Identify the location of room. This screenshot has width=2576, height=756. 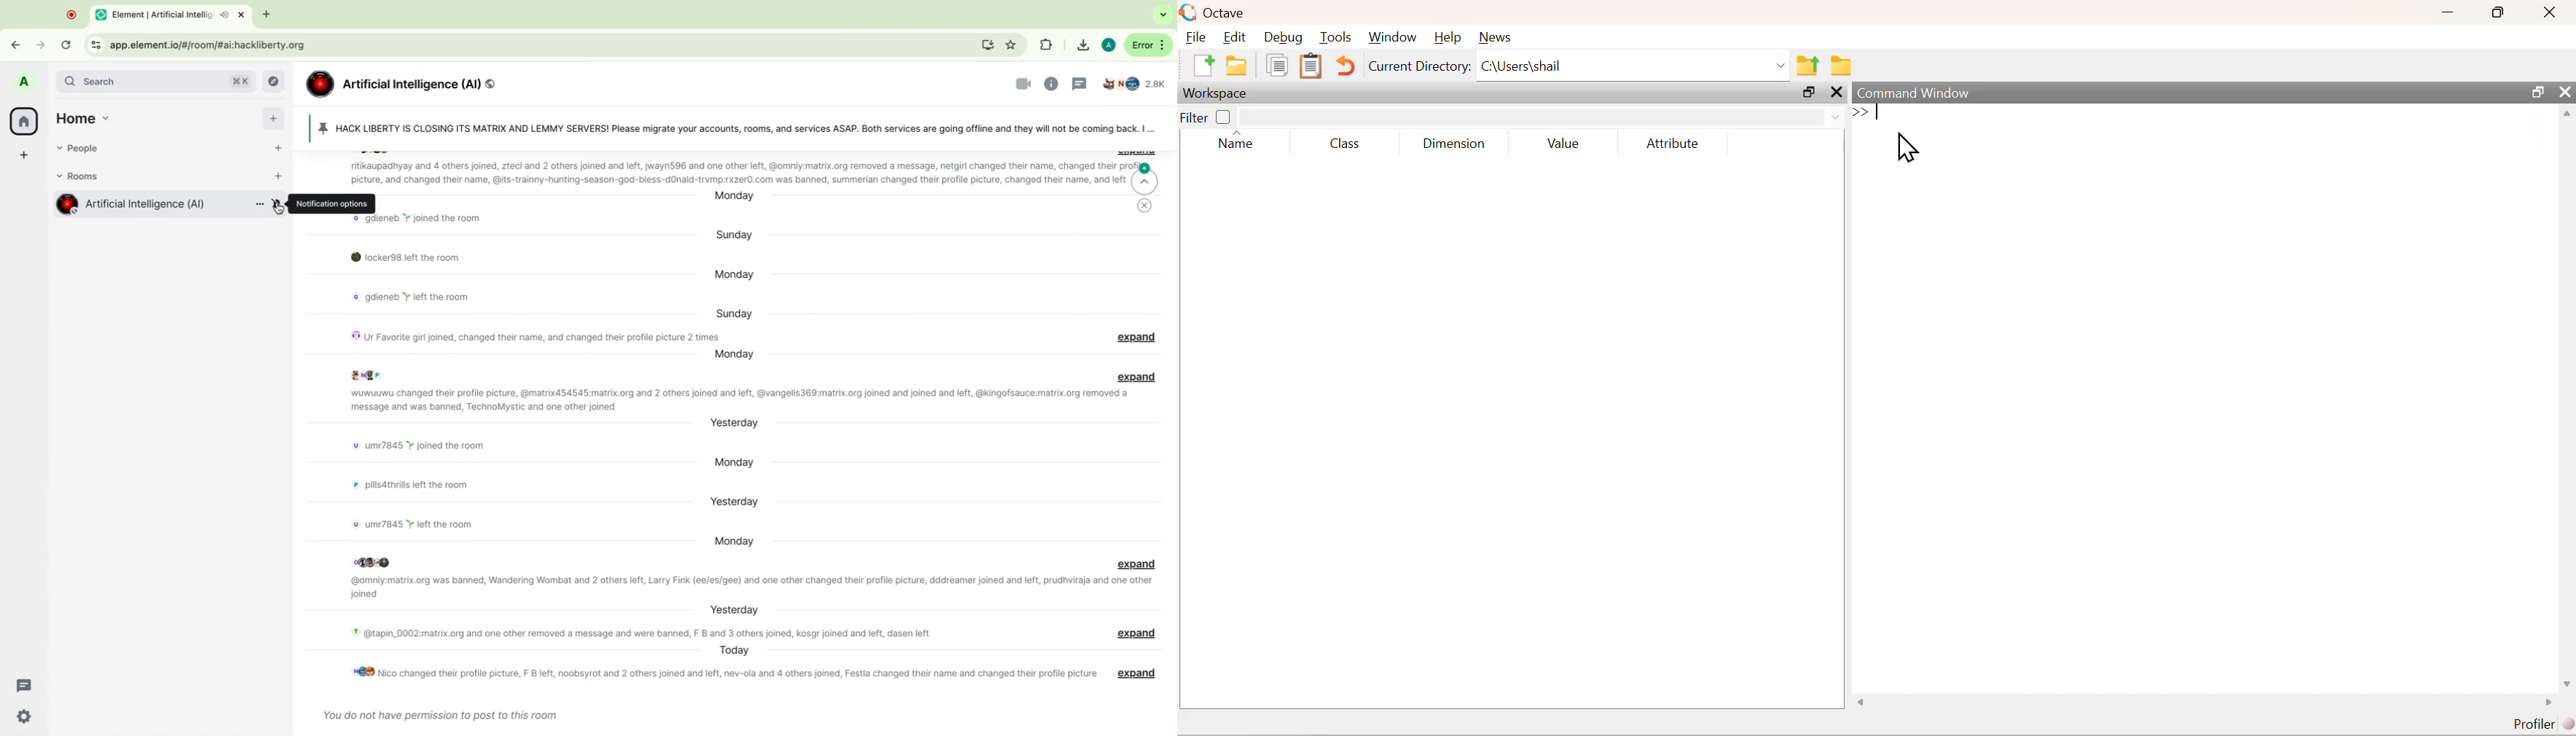
(131, 205).